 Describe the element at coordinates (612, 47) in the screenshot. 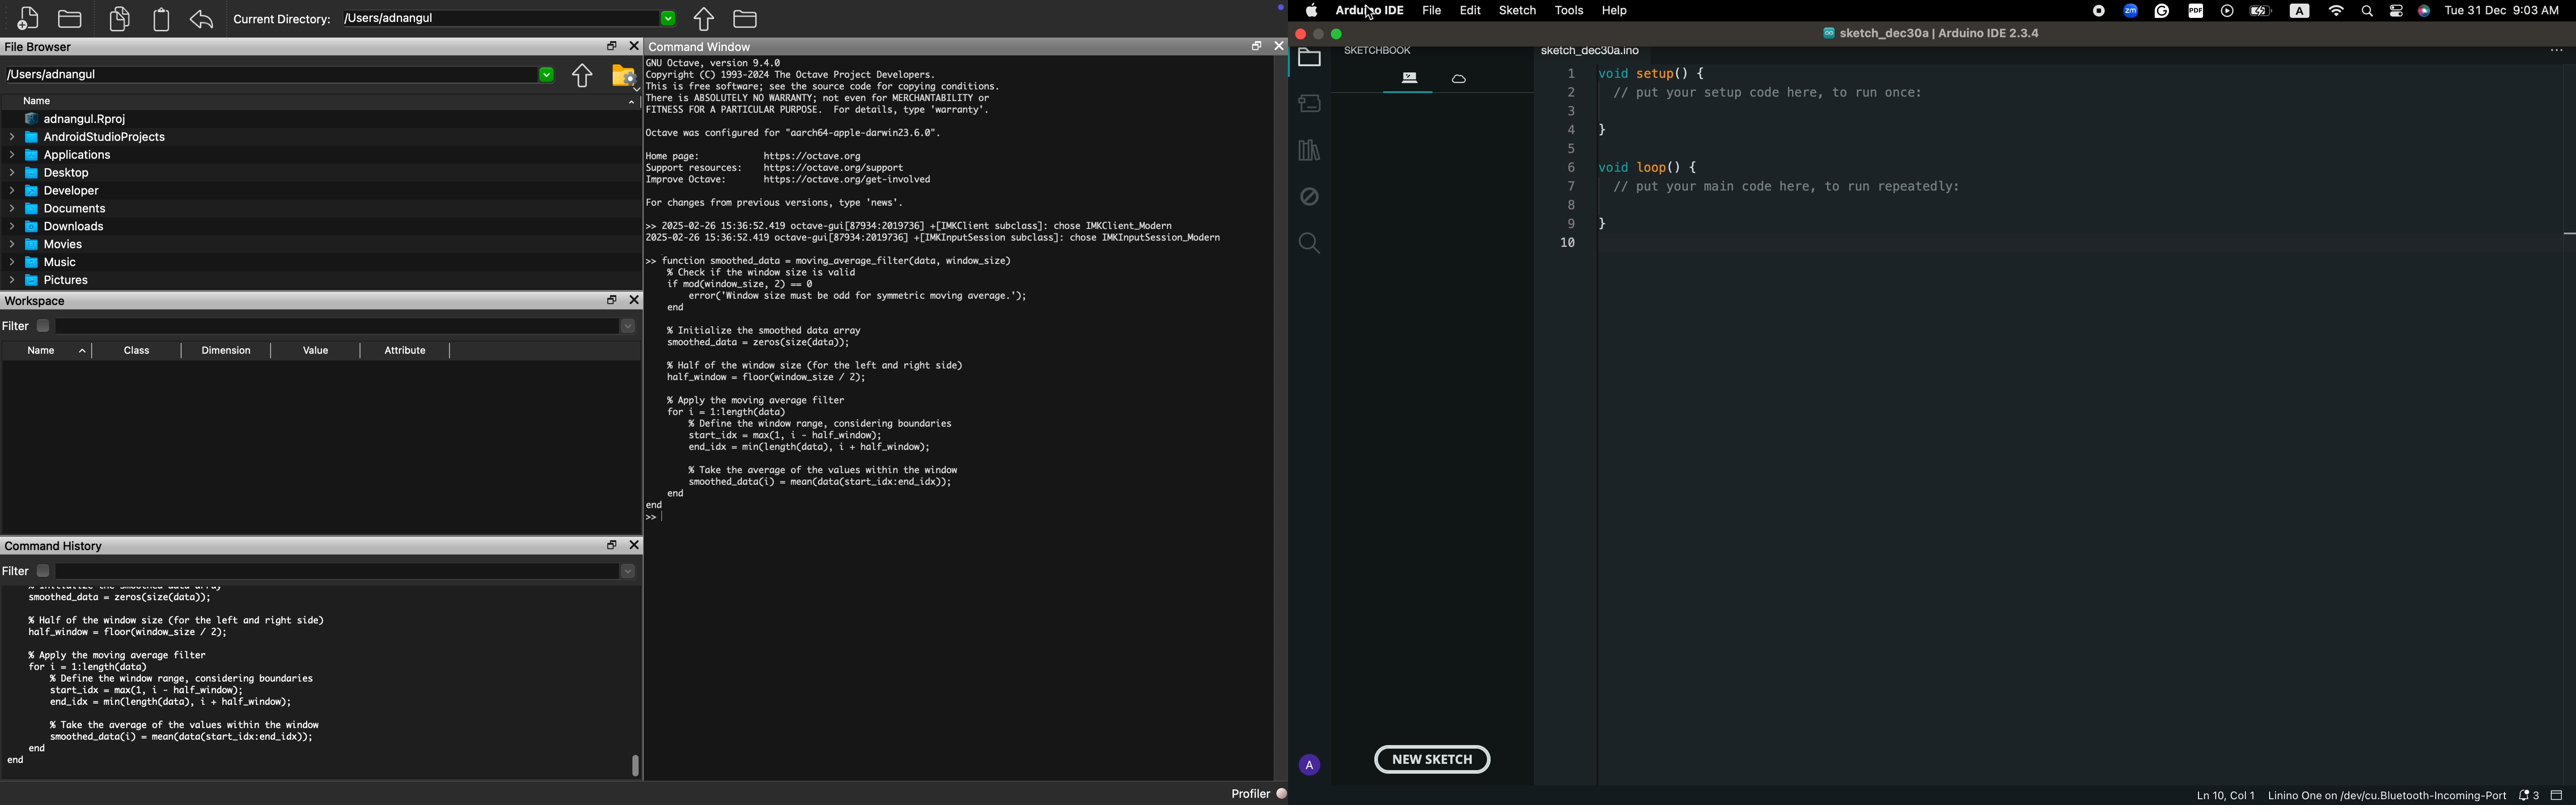

I see `Restore Down` at that location.